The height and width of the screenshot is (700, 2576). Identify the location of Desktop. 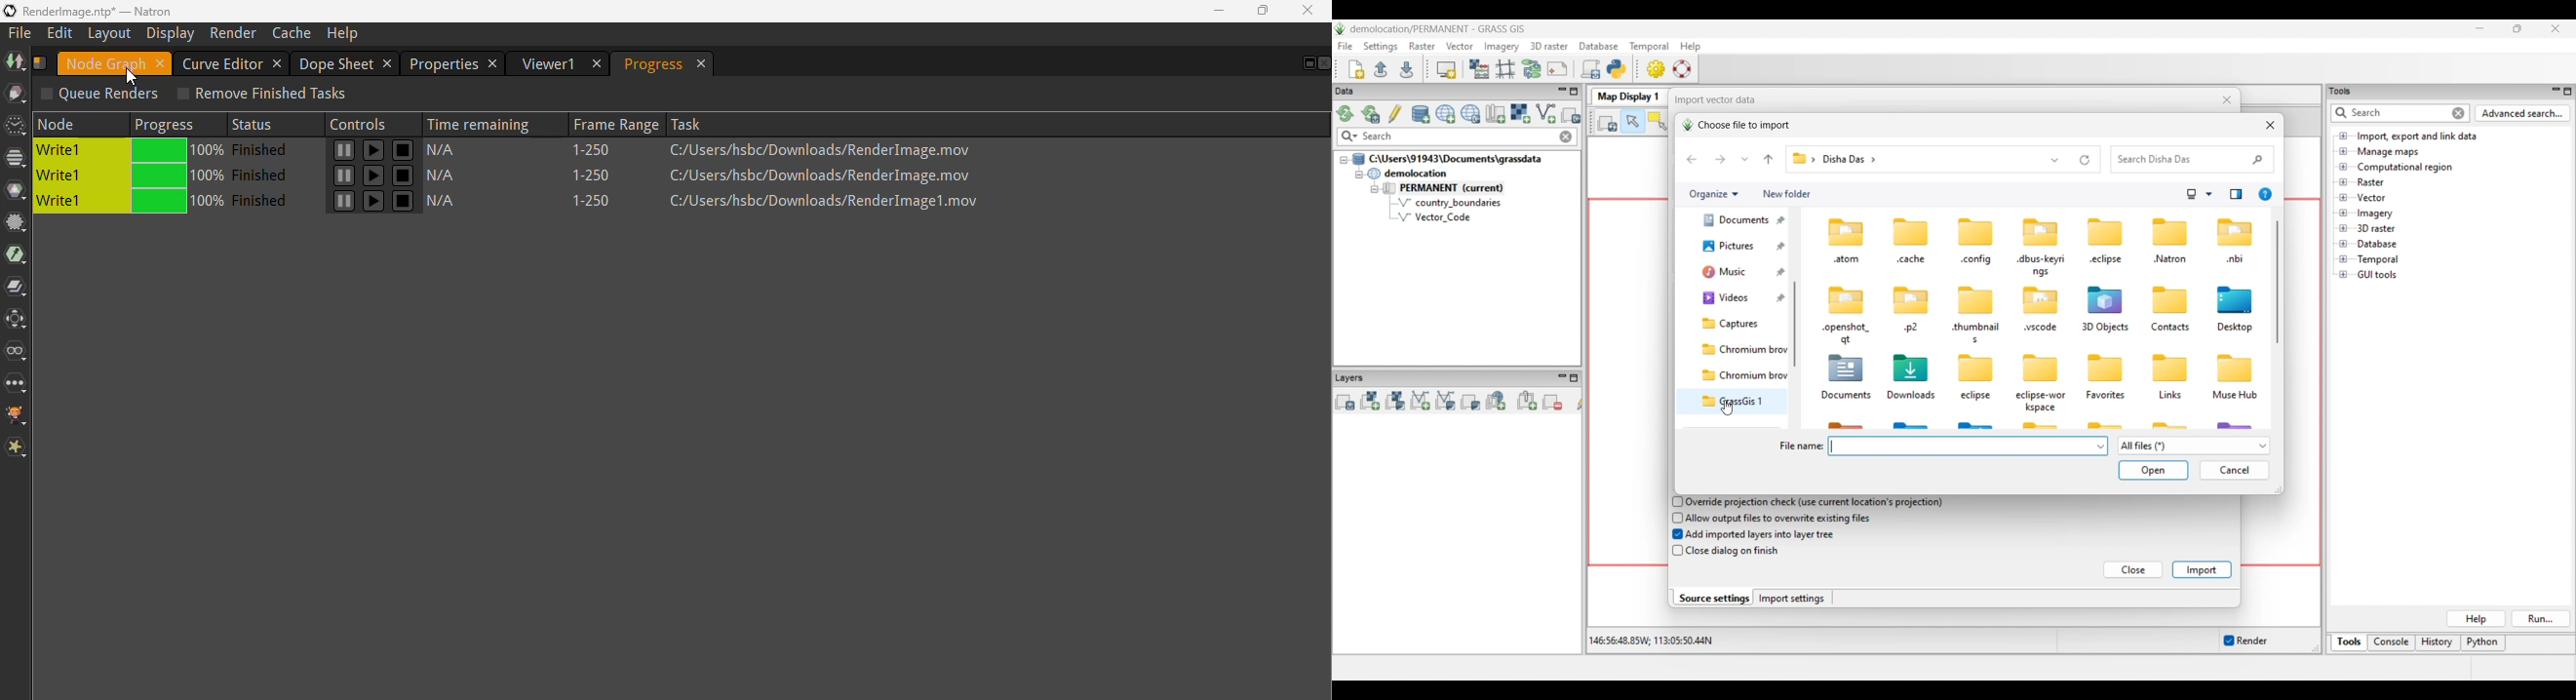
(2237, 329).